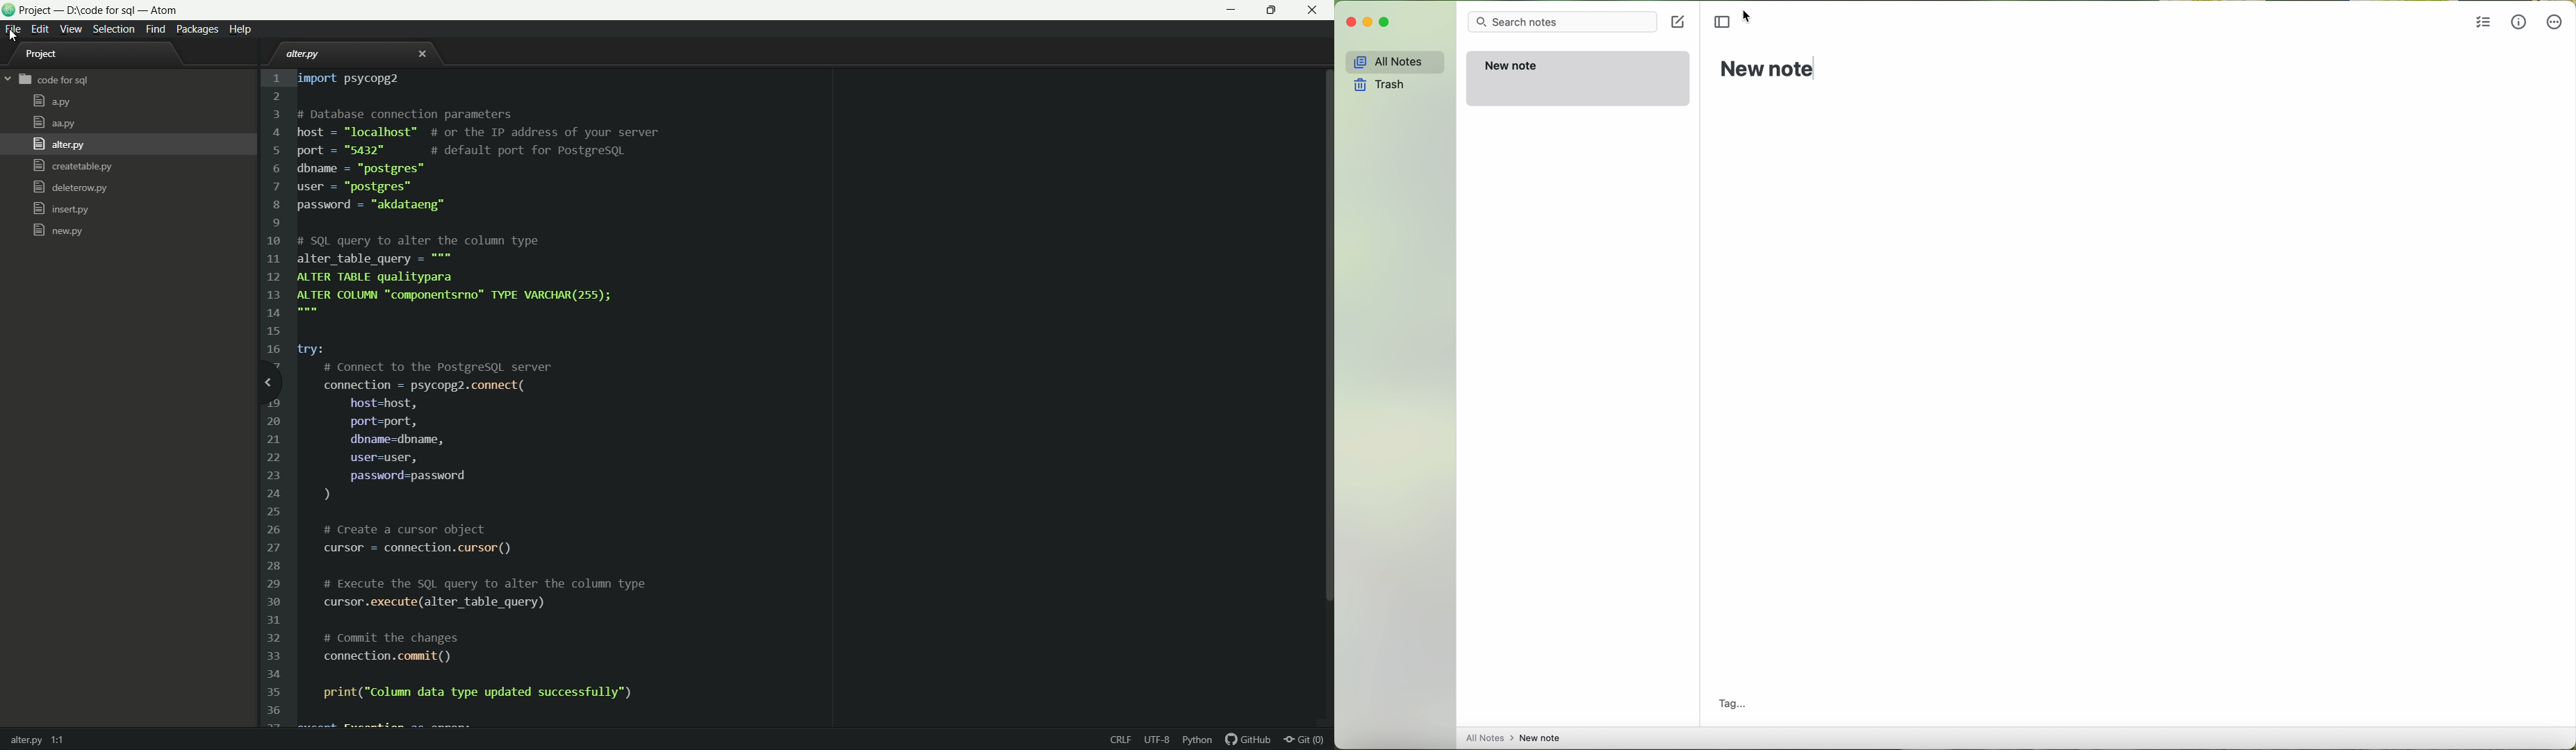  I want to click on scroll bar, so click(1326, 339).